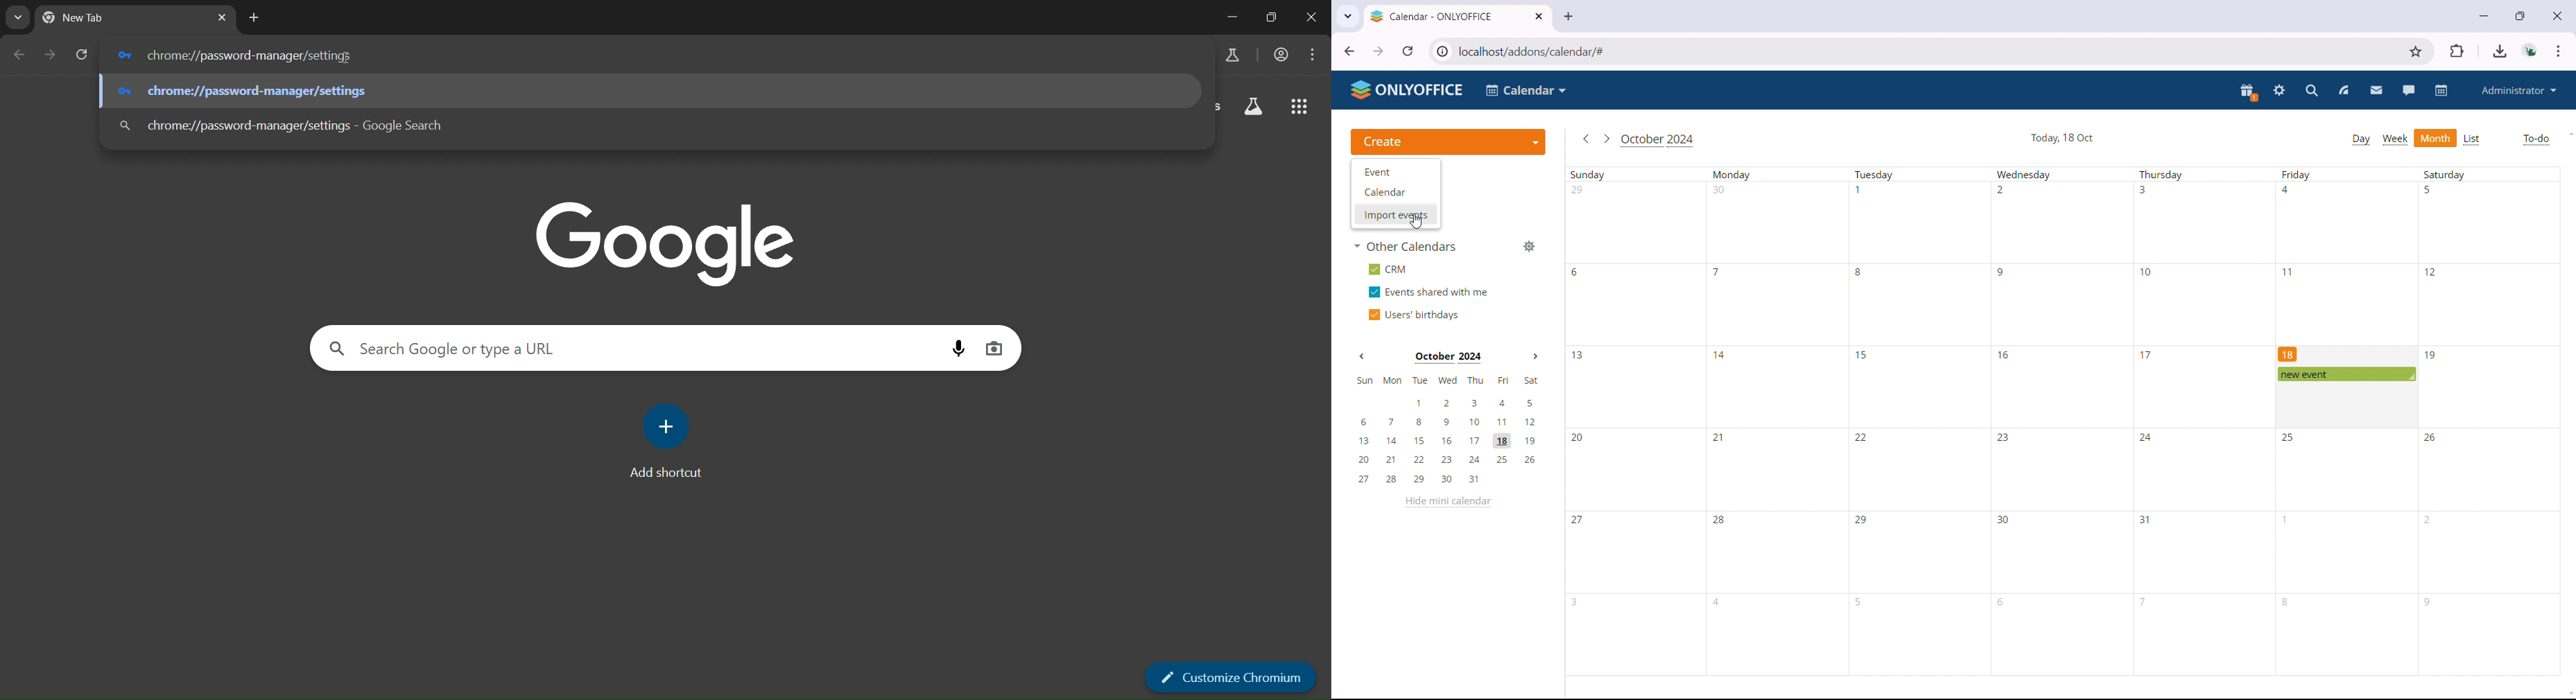 The image size is (2576, 700). What do you see at coordinates (2002, 273) in the screenshot?
I see `9` at bounding box center [2002, 273].